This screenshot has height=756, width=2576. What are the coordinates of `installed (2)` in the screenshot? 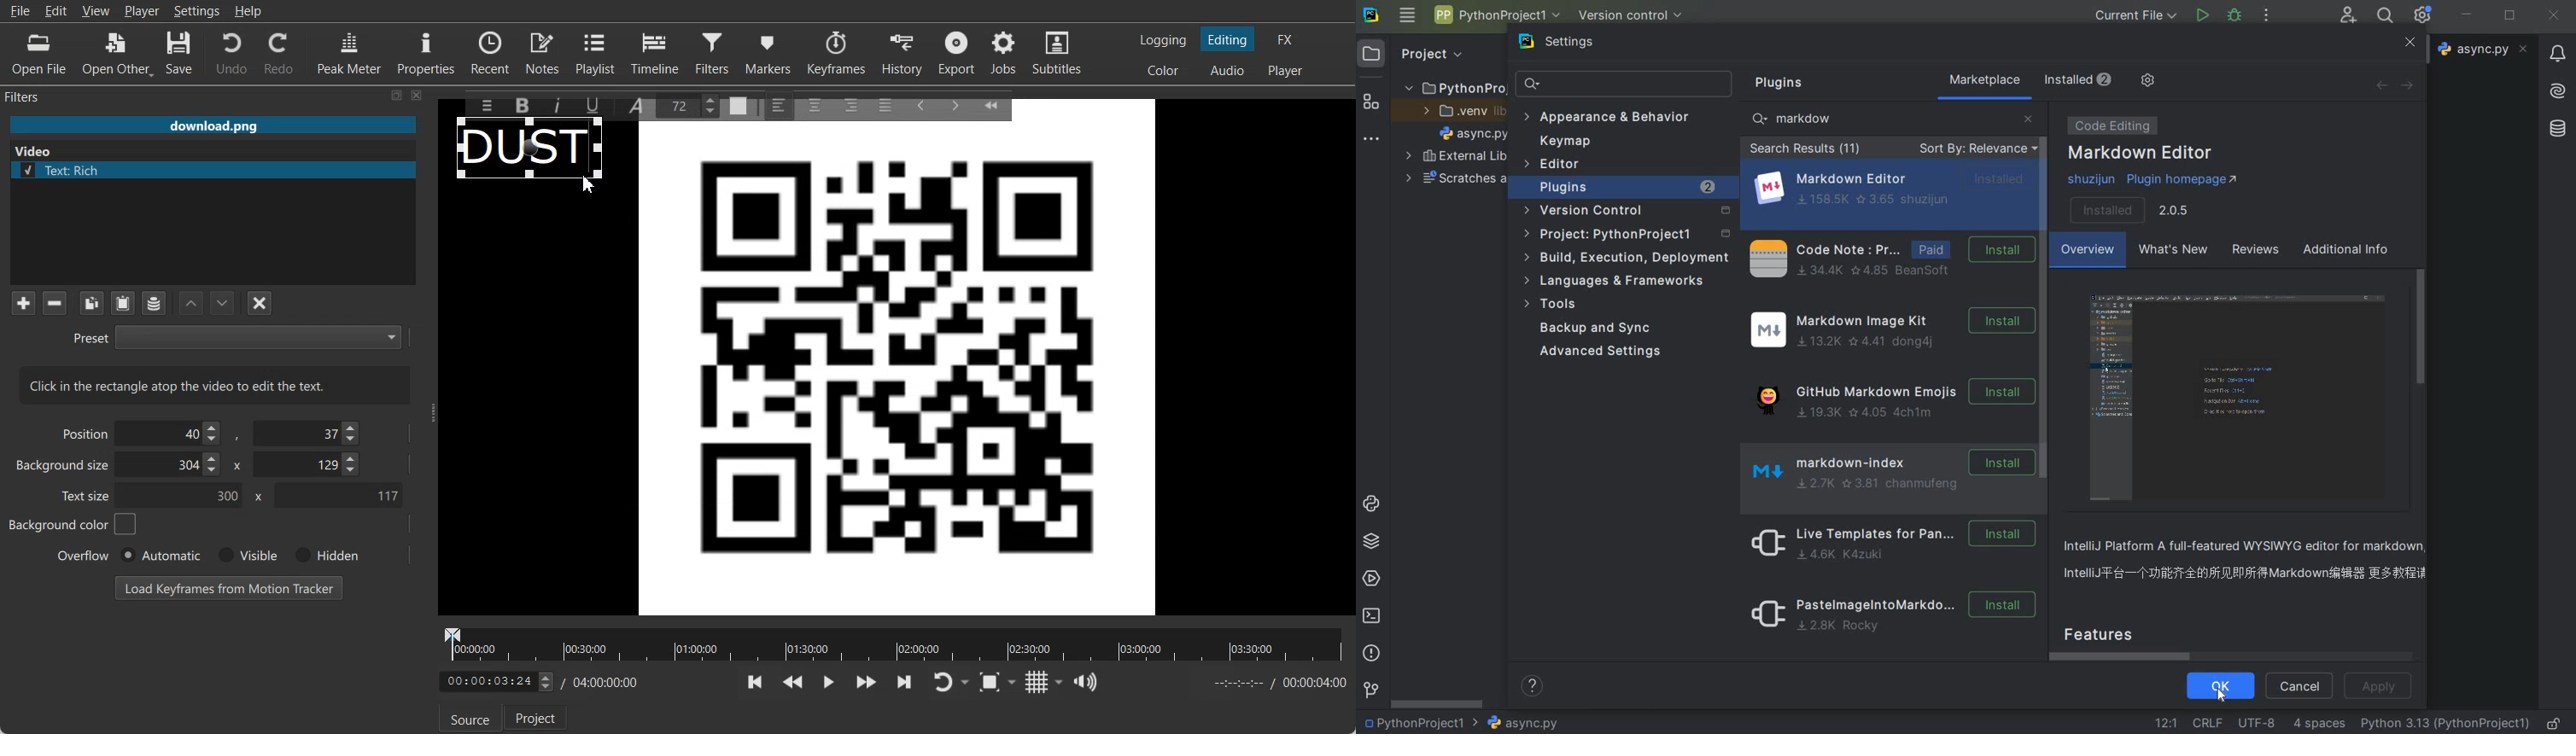 It's located at (2077, 80).